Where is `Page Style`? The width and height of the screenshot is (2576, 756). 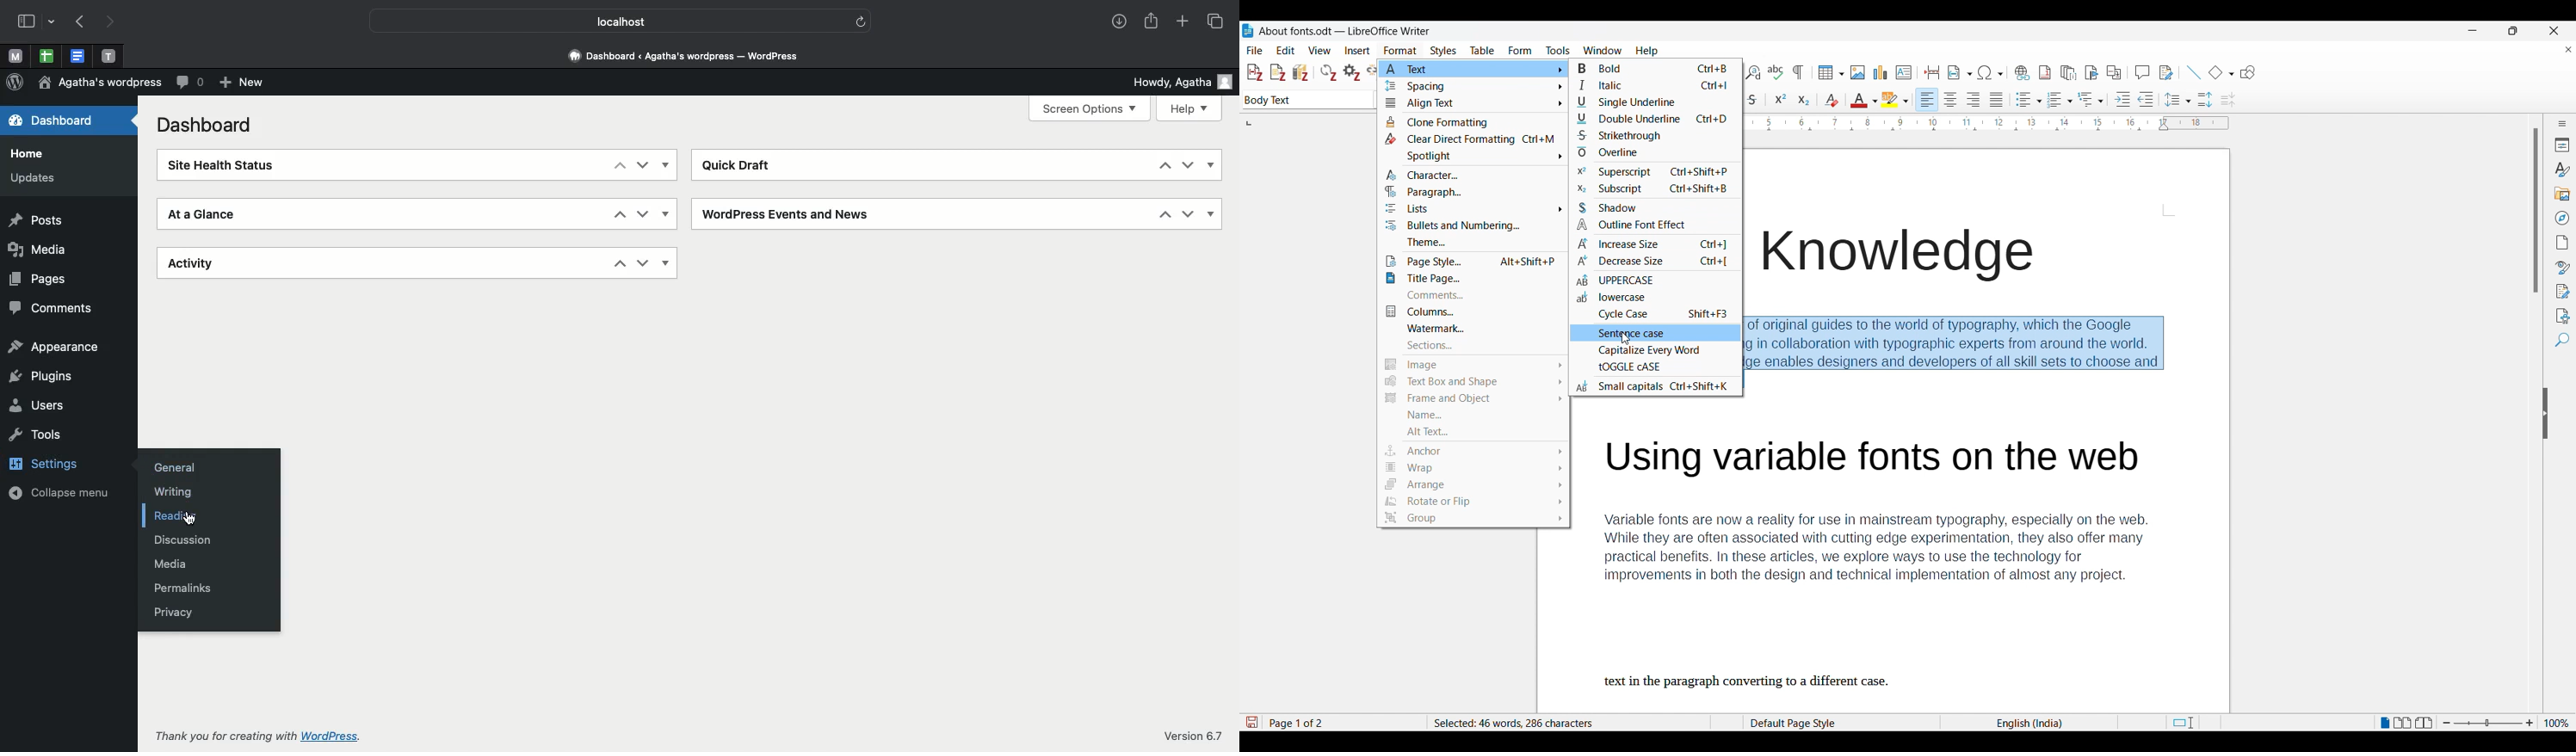 Page Style is located at coordinates (1471, 261).